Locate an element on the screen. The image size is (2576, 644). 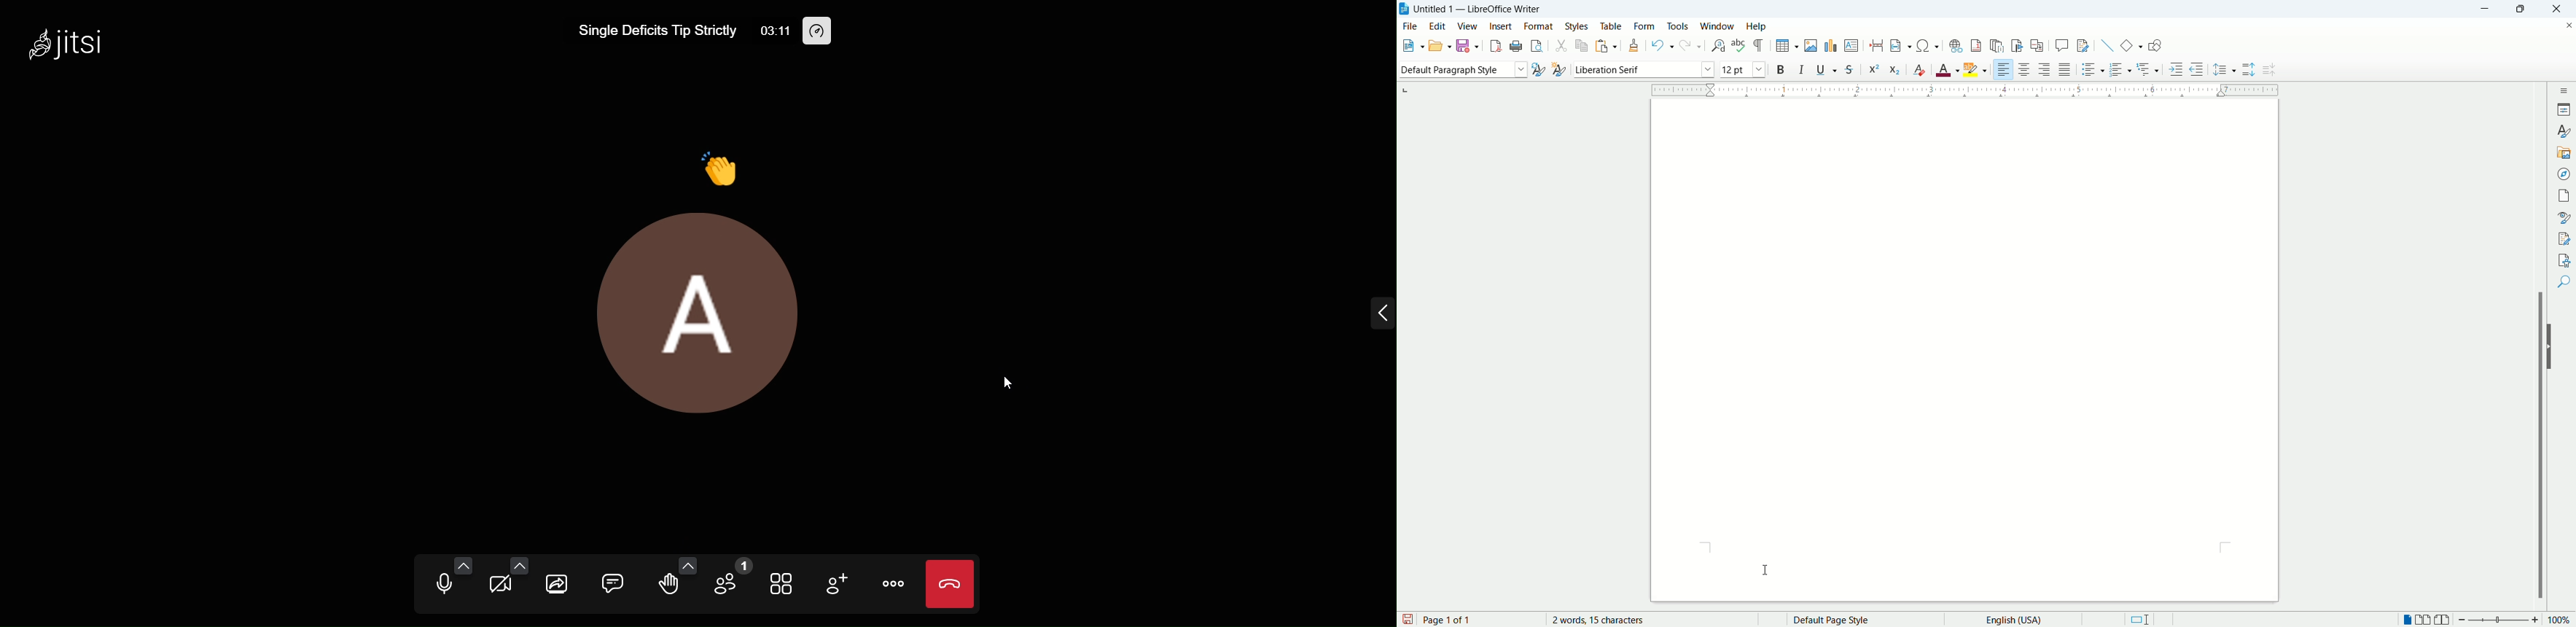
outline is located at coordinates (2149, 68).